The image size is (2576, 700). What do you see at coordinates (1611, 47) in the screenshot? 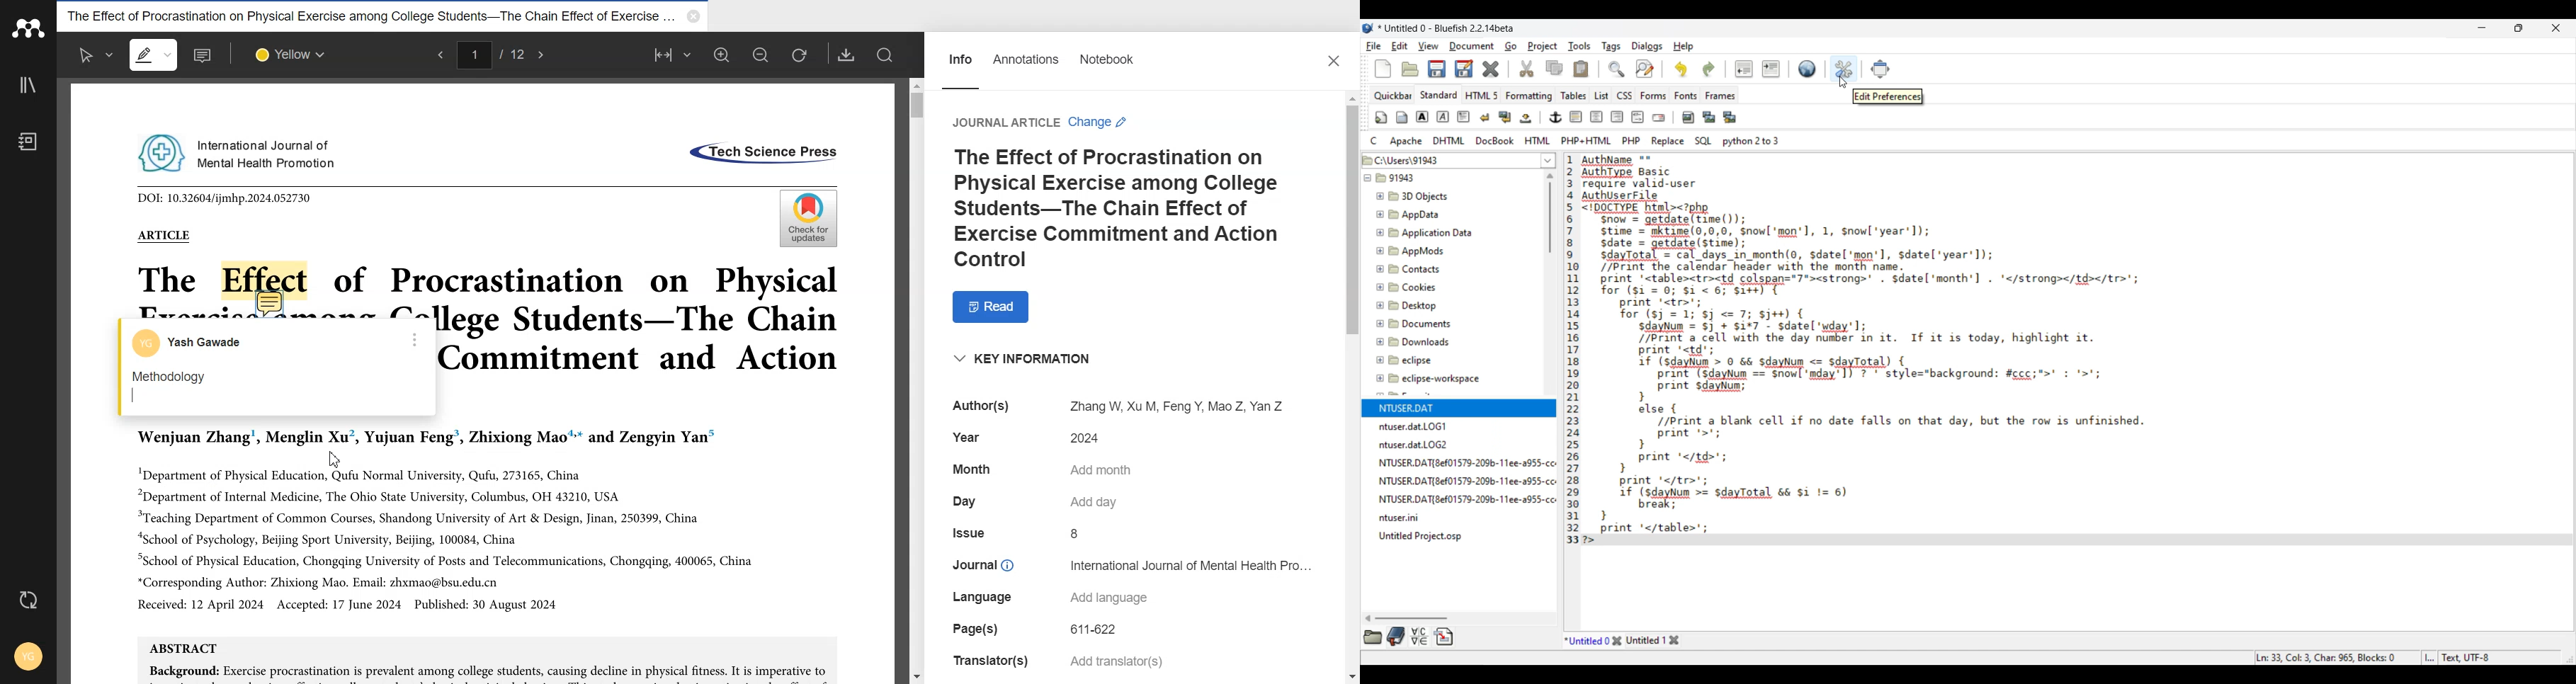
I see `Tags menu` at bounding box center [1611, 47].